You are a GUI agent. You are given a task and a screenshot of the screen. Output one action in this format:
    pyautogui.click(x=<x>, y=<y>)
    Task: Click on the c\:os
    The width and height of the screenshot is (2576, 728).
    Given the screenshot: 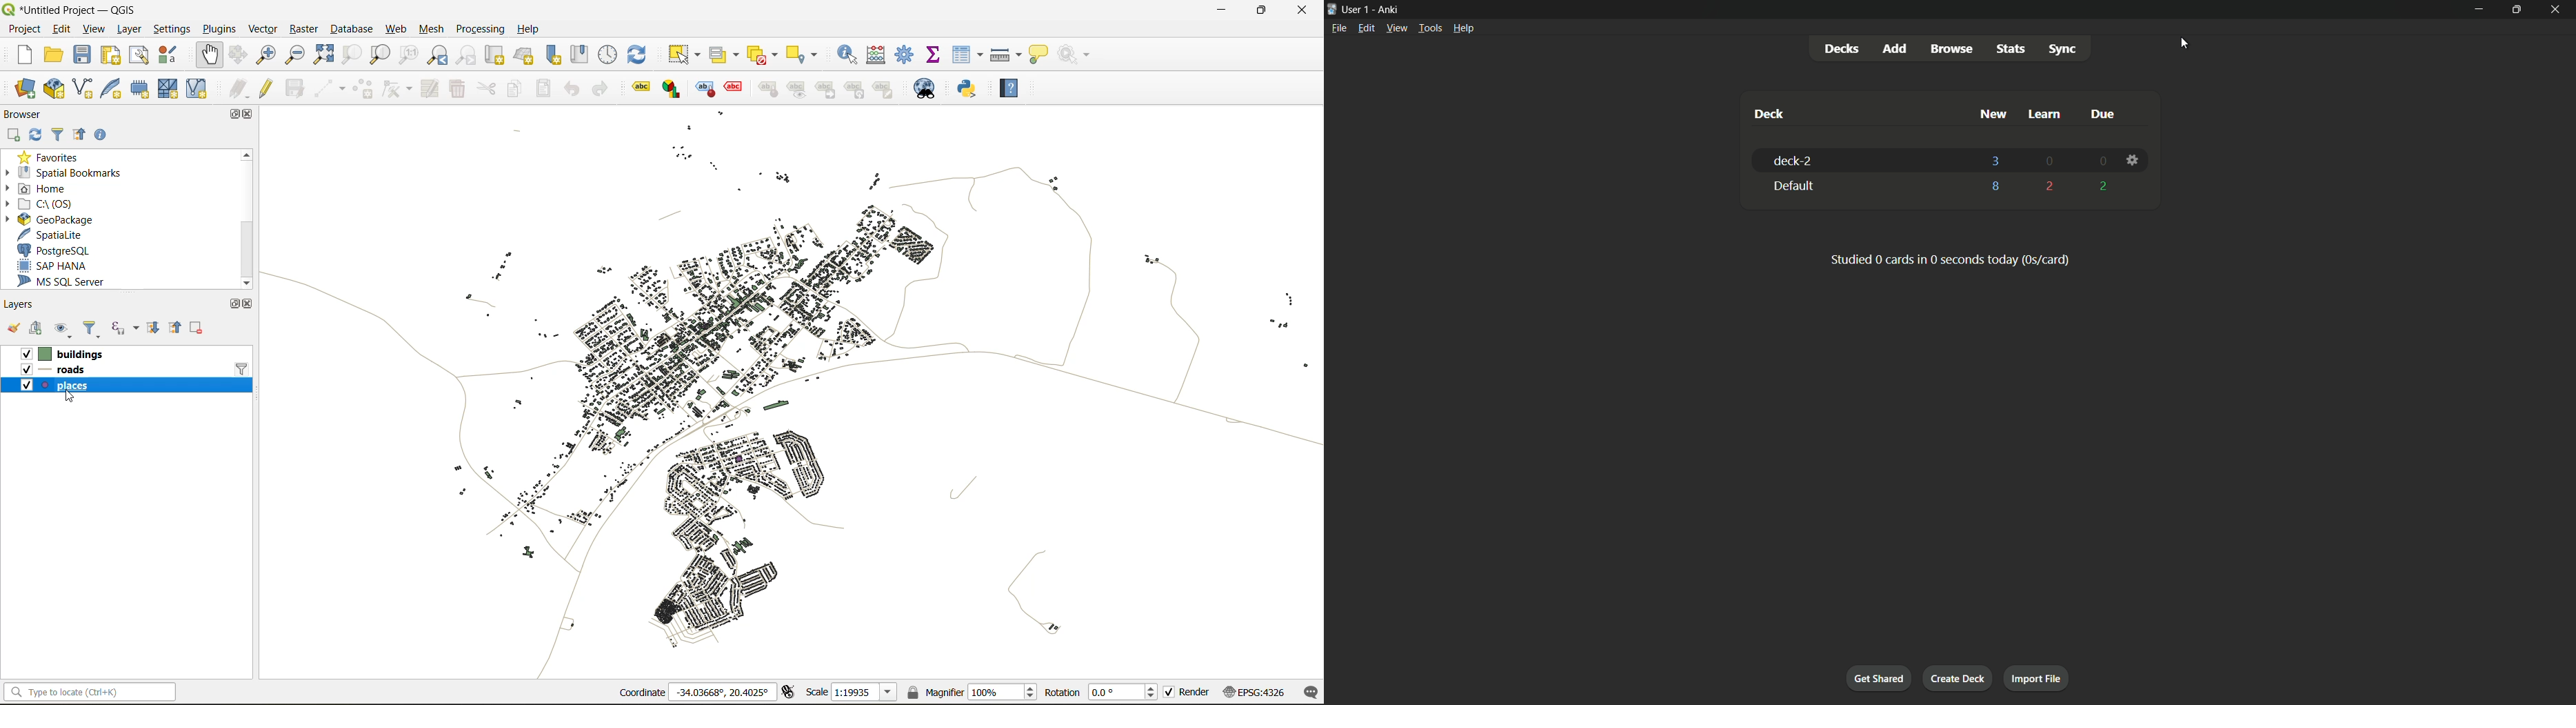 What is the action you would take?
    pyautogui.click(x=54, y=203)
    